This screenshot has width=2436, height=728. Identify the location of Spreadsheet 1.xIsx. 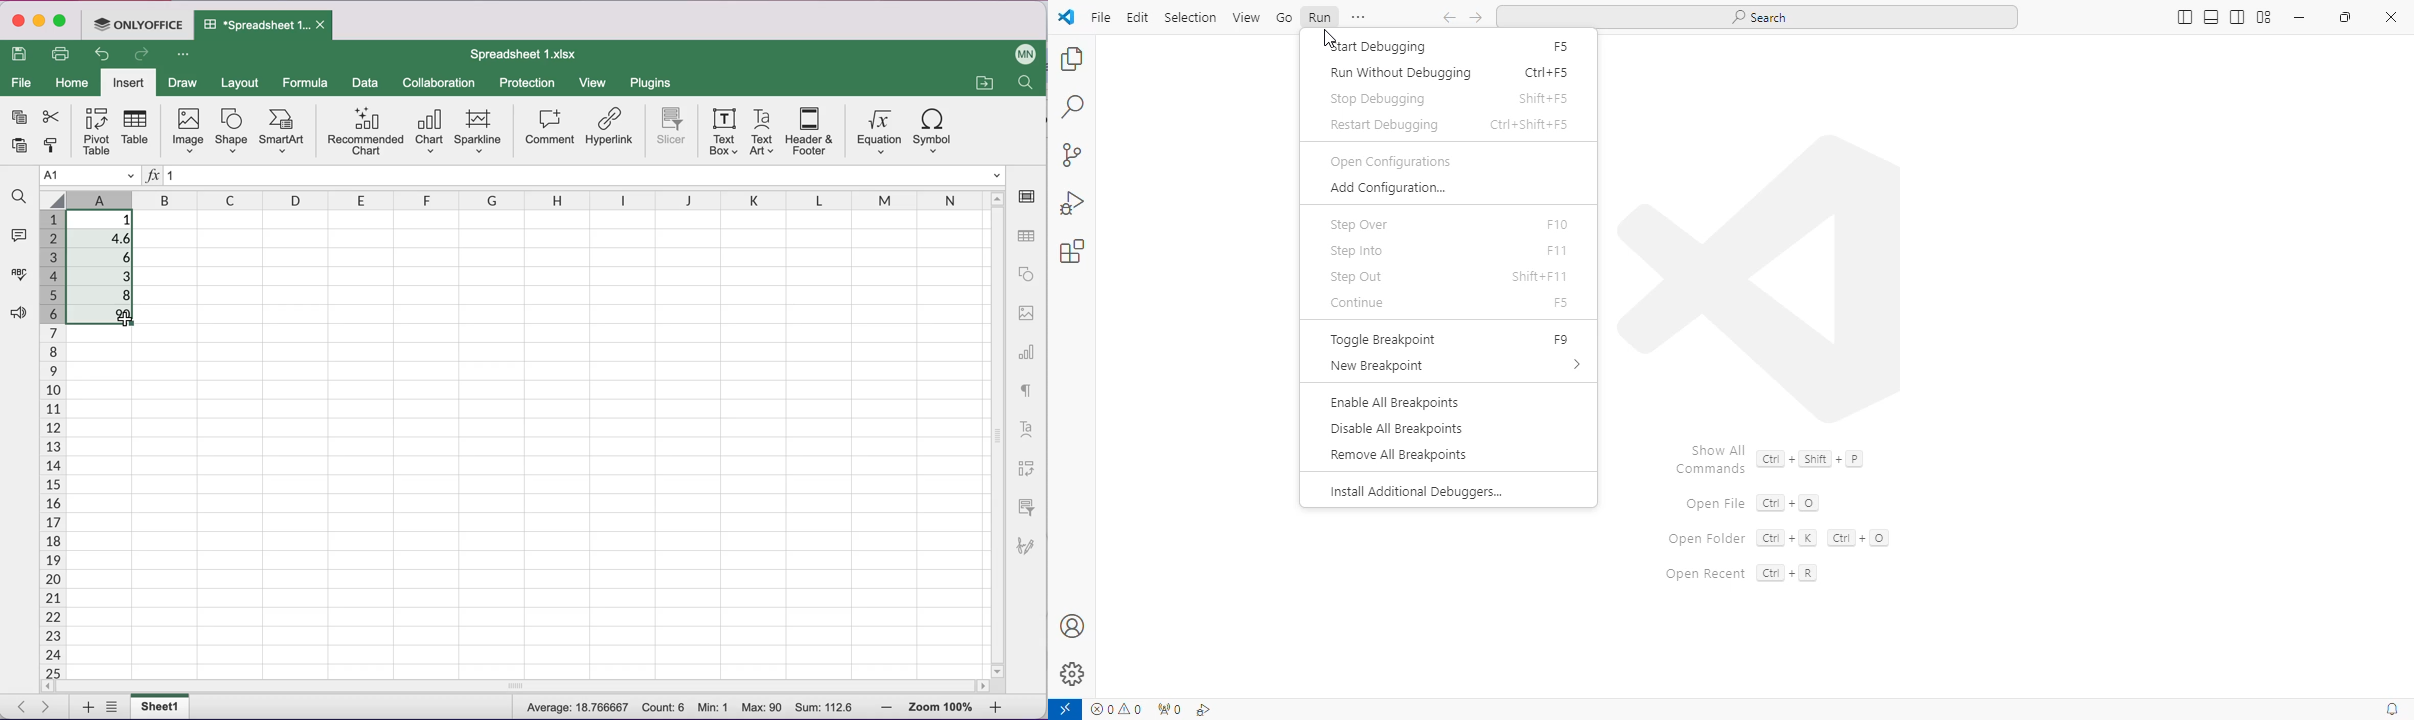
(258, 26).